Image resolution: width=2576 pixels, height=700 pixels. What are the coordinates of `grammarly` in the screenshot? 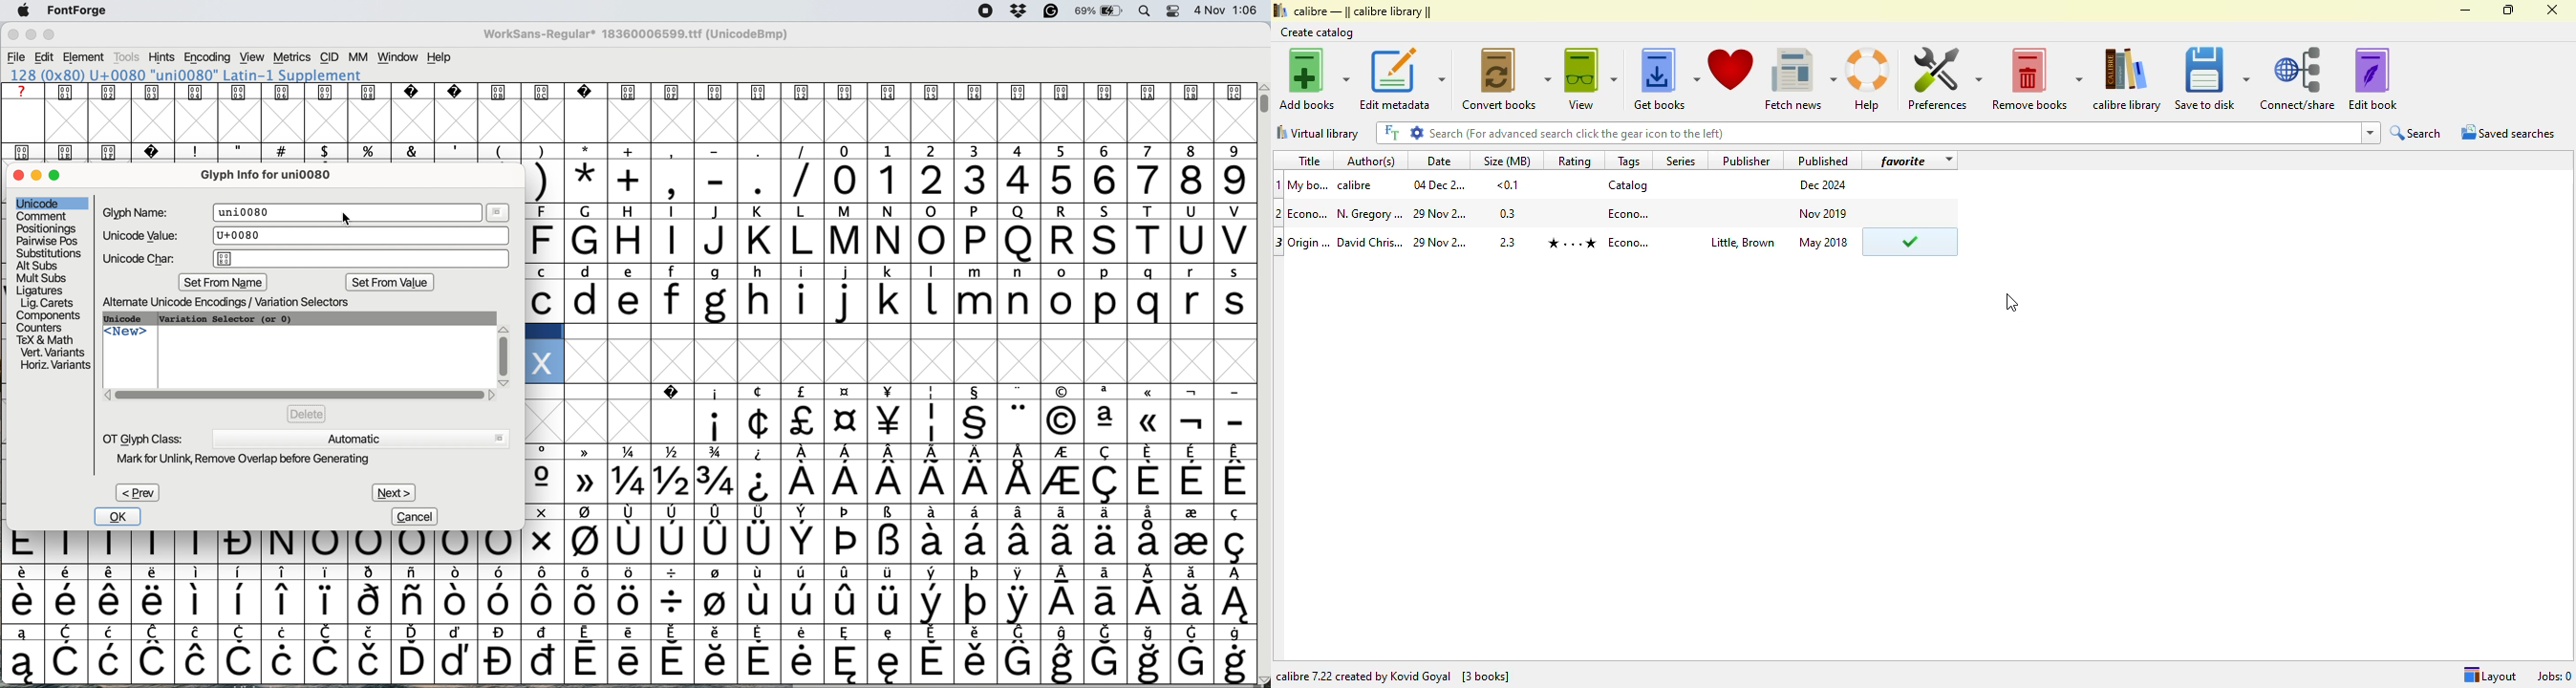 It's located at (1050, 11).